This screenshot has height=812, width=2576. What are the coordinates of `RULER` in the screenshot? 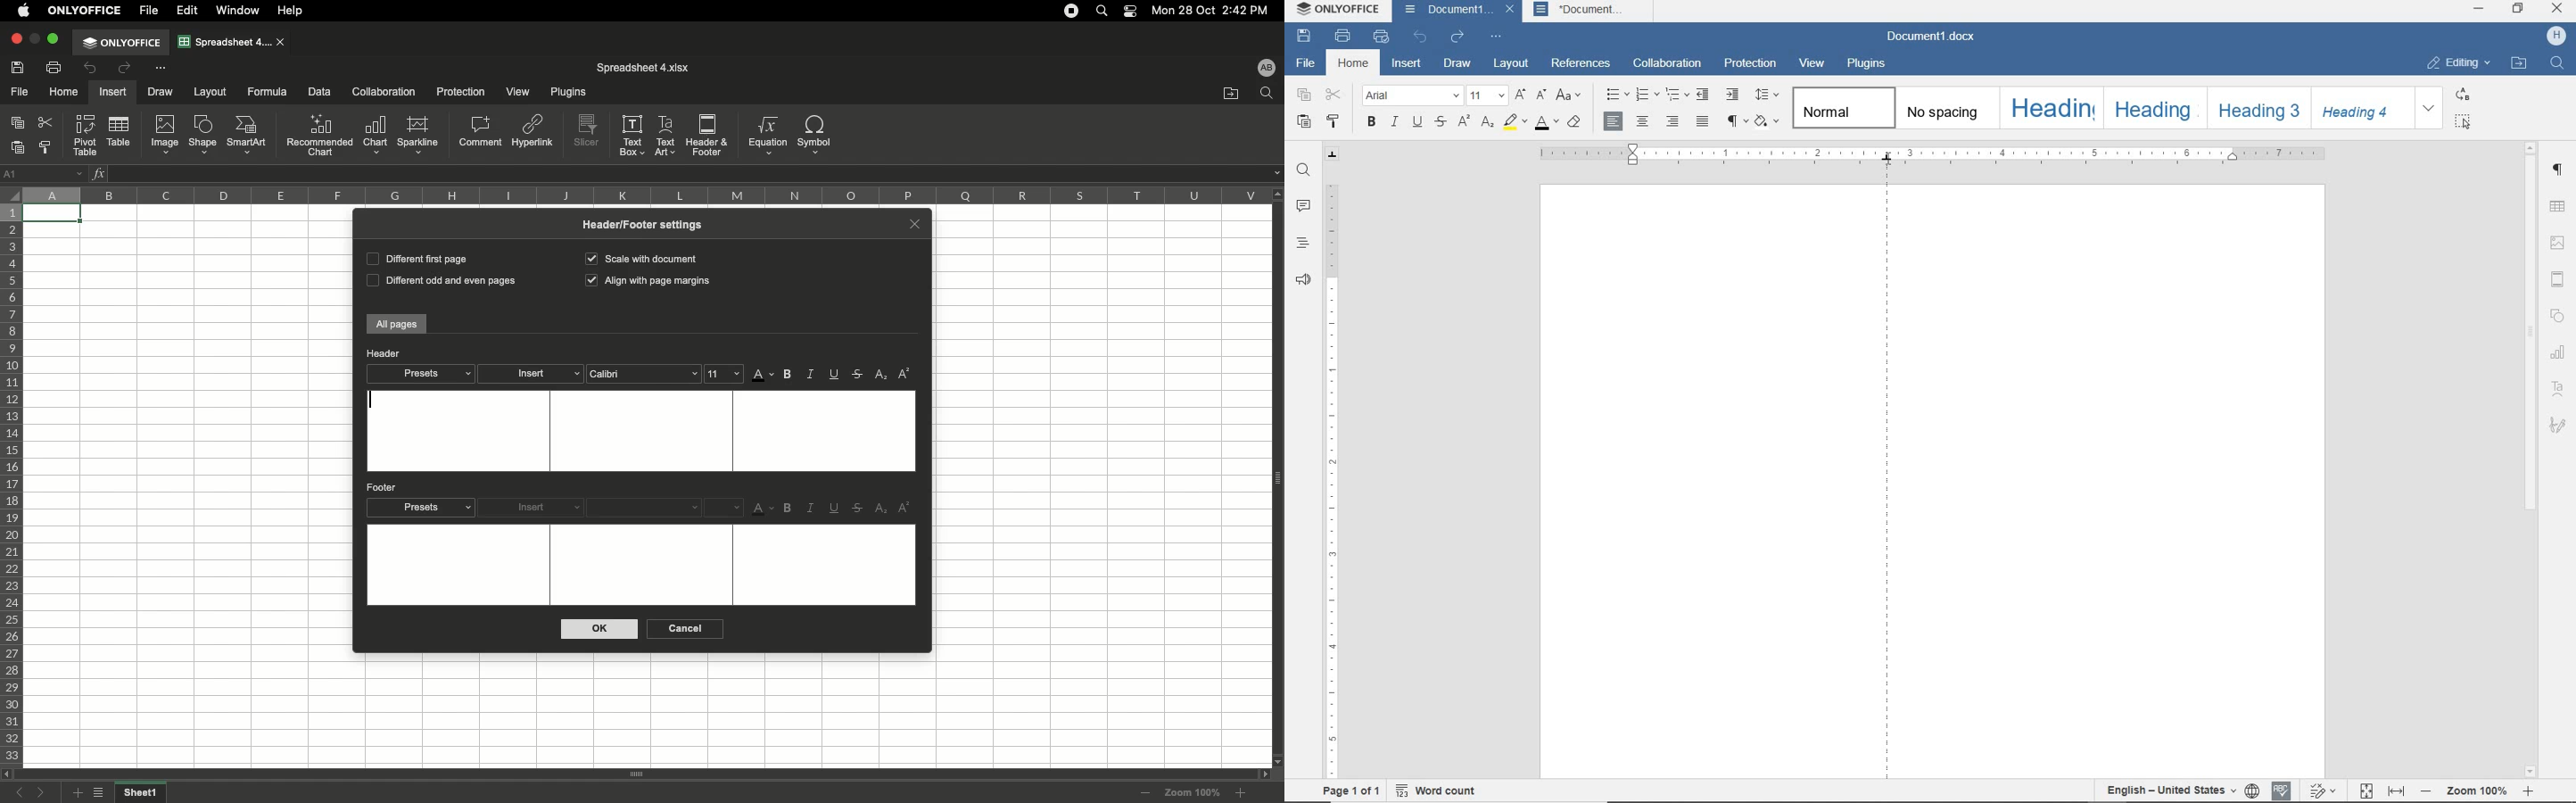 It's located at (1330, 479).